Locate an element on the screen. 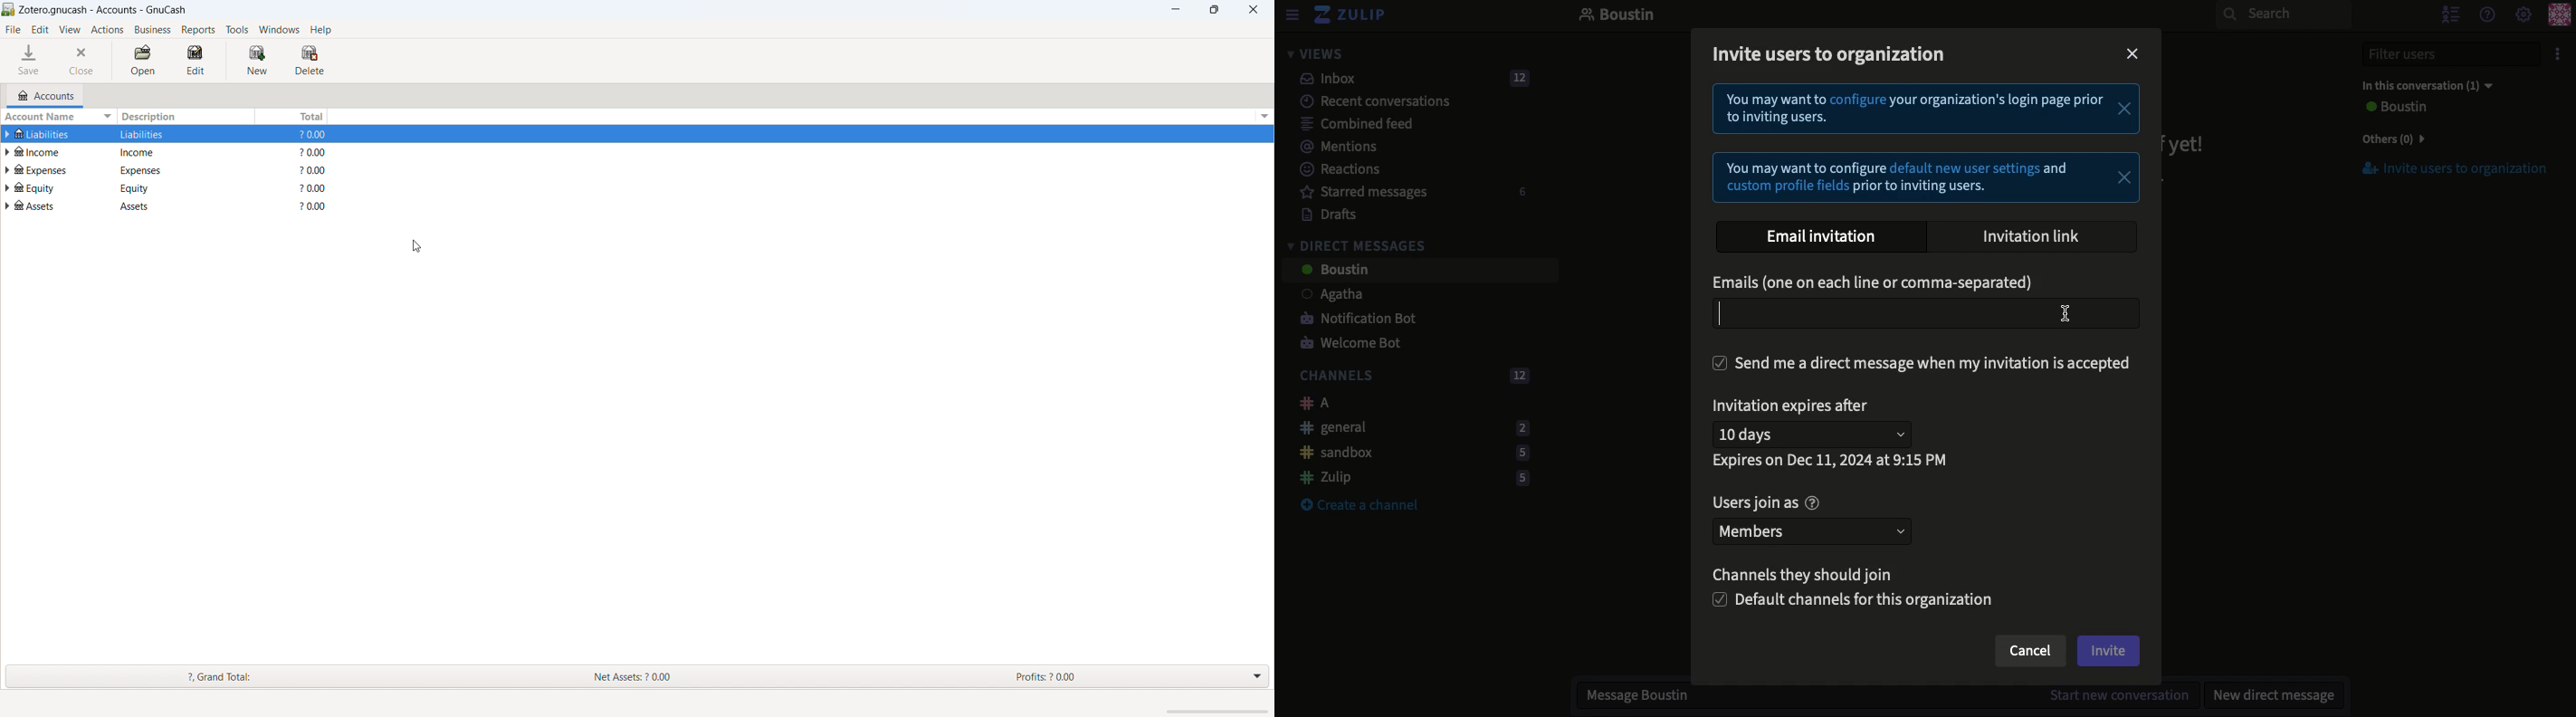 The width and height of the screenshot is (2576, 728). edit is located at coordinates (40, 30).